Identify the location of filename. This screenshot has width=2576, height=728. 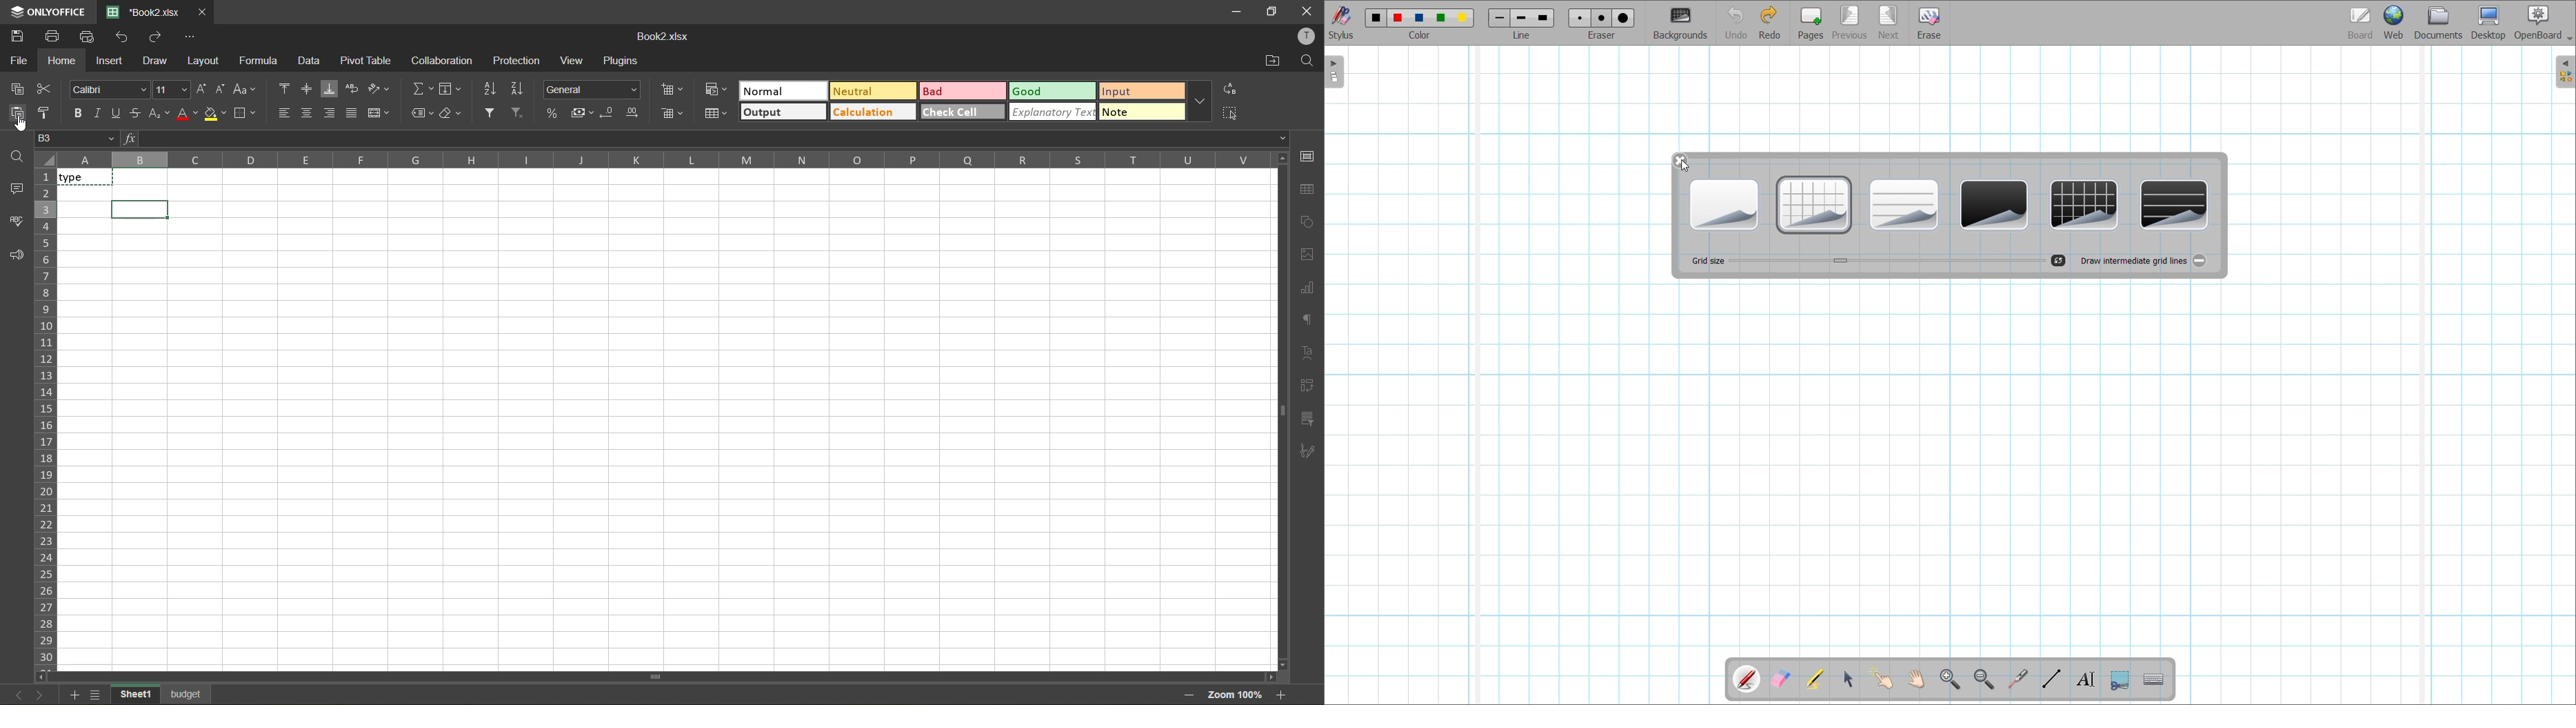
(141, 12).